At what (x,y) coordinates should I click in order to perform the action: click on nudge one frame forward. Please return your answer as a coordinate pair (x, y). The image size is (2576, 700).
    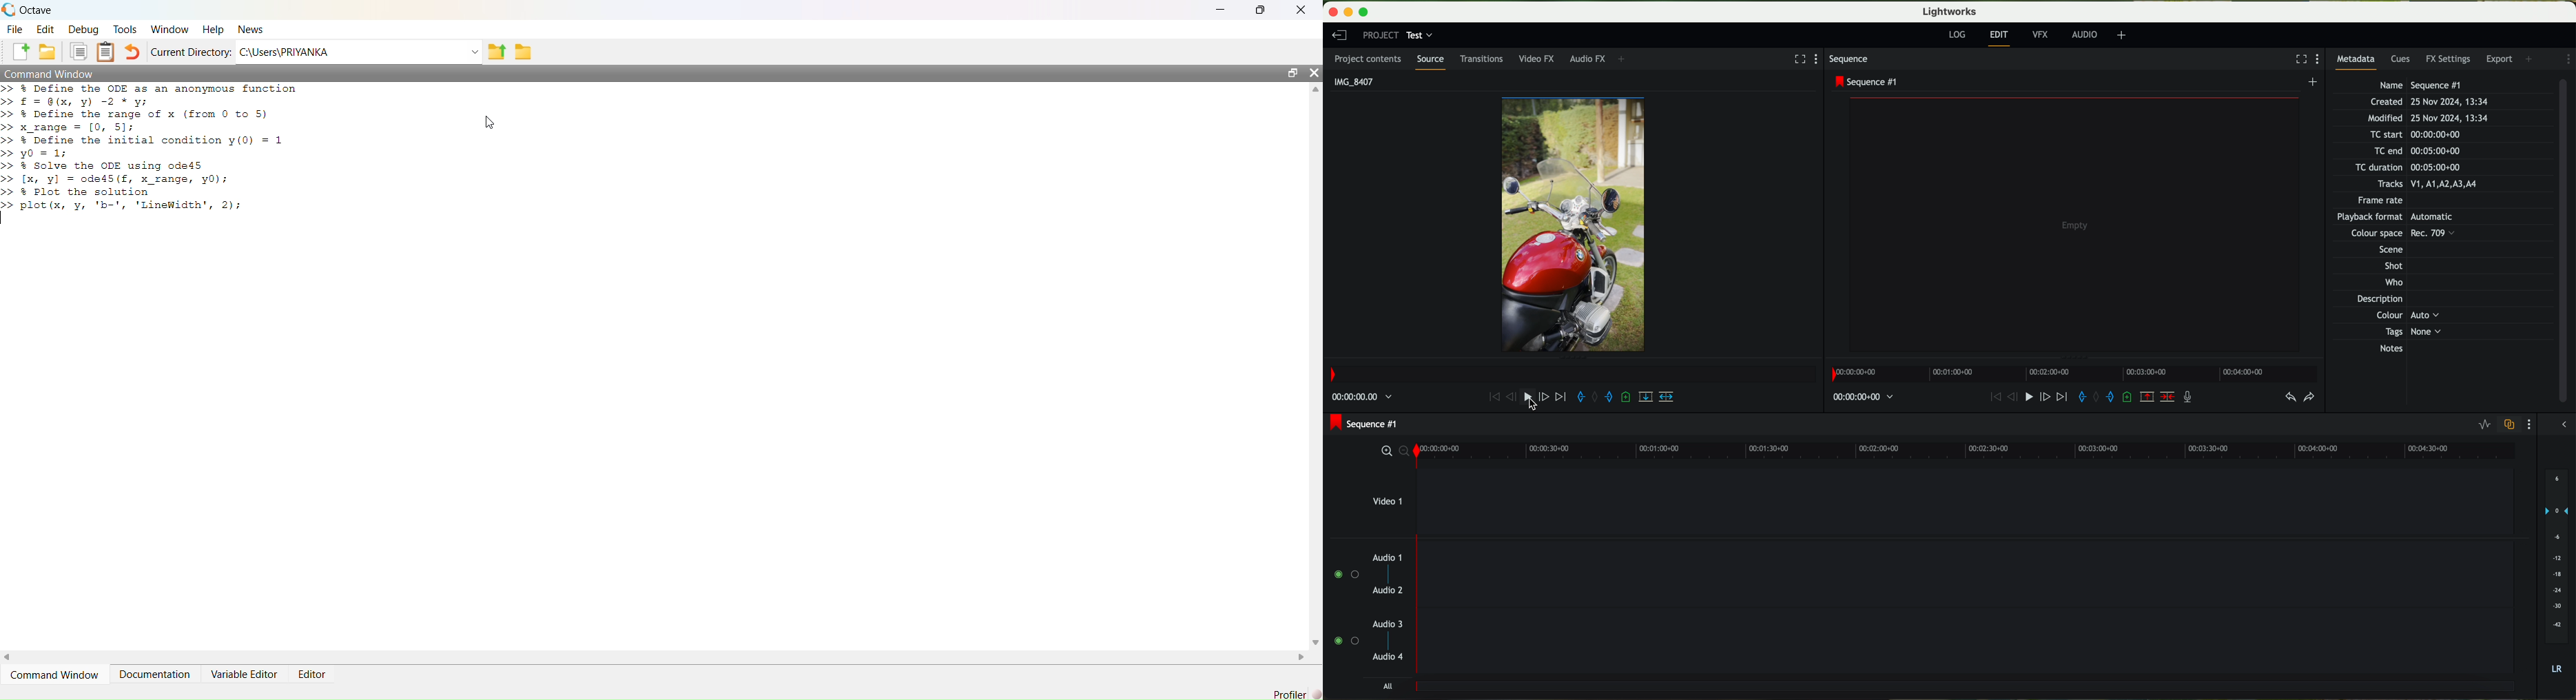
    Looking at the image, I should click on (1546, 398).